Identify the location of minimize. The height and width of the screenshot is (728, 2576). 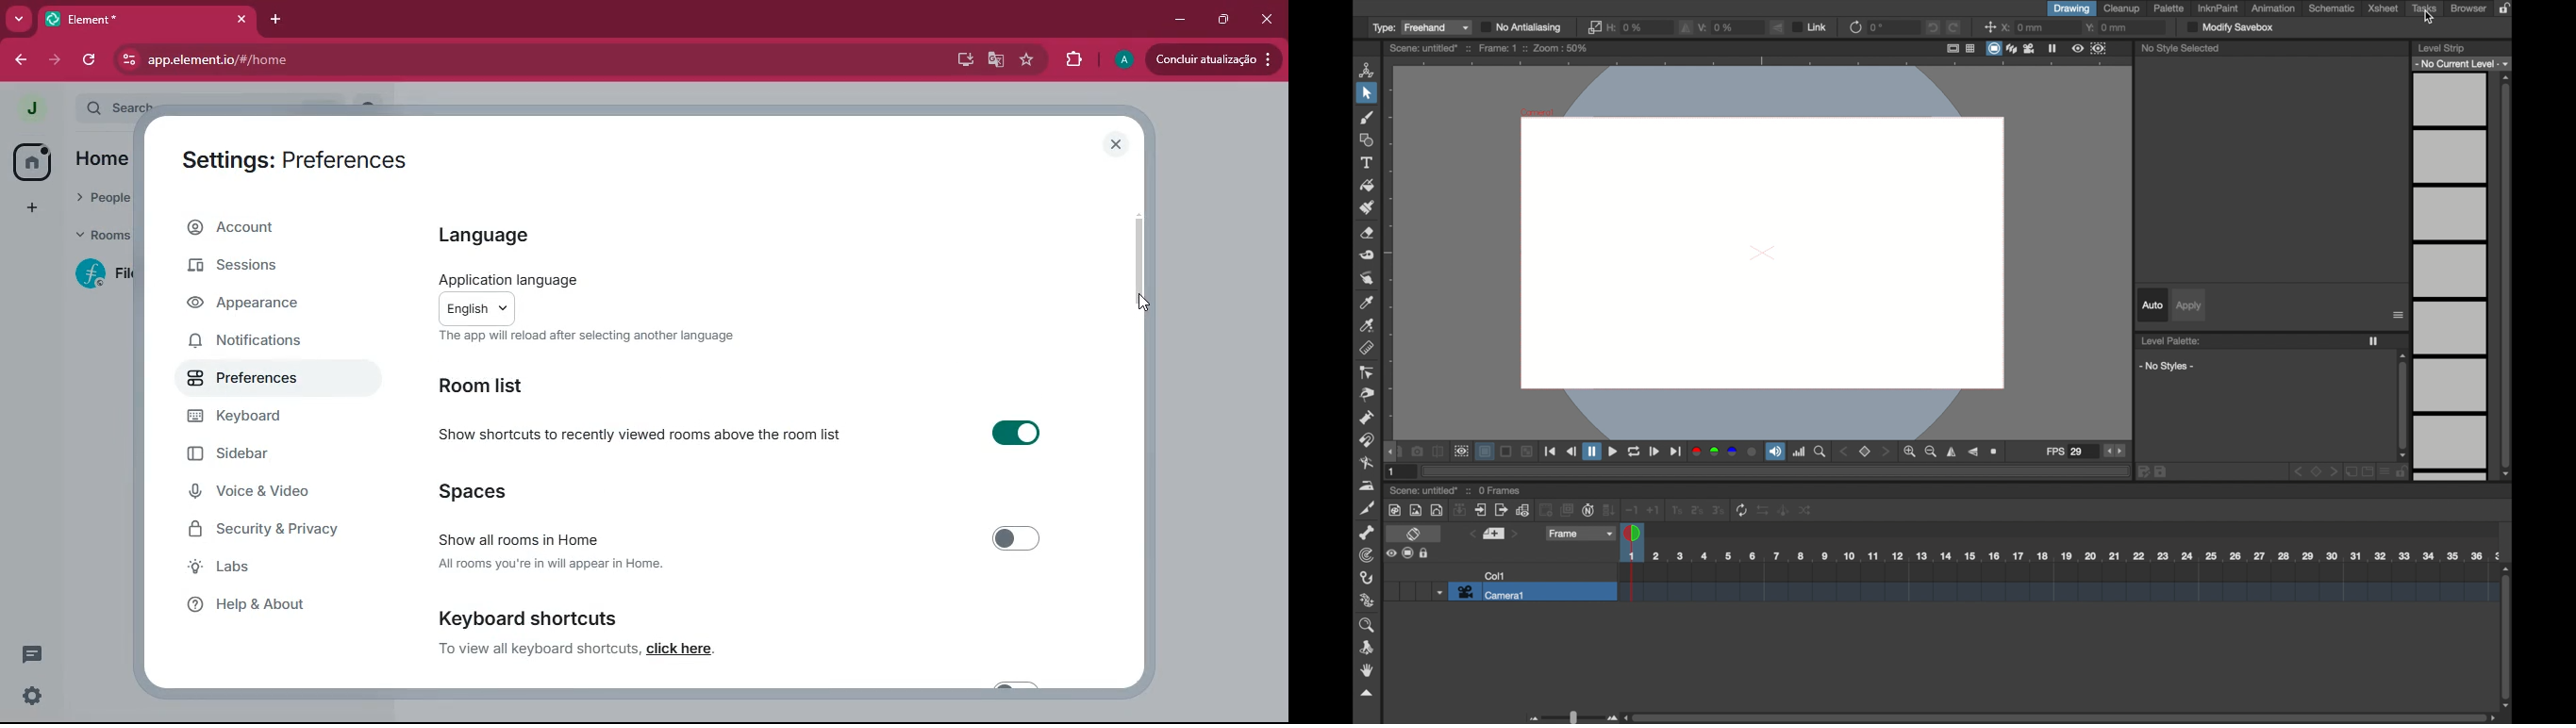
(1176, 20).